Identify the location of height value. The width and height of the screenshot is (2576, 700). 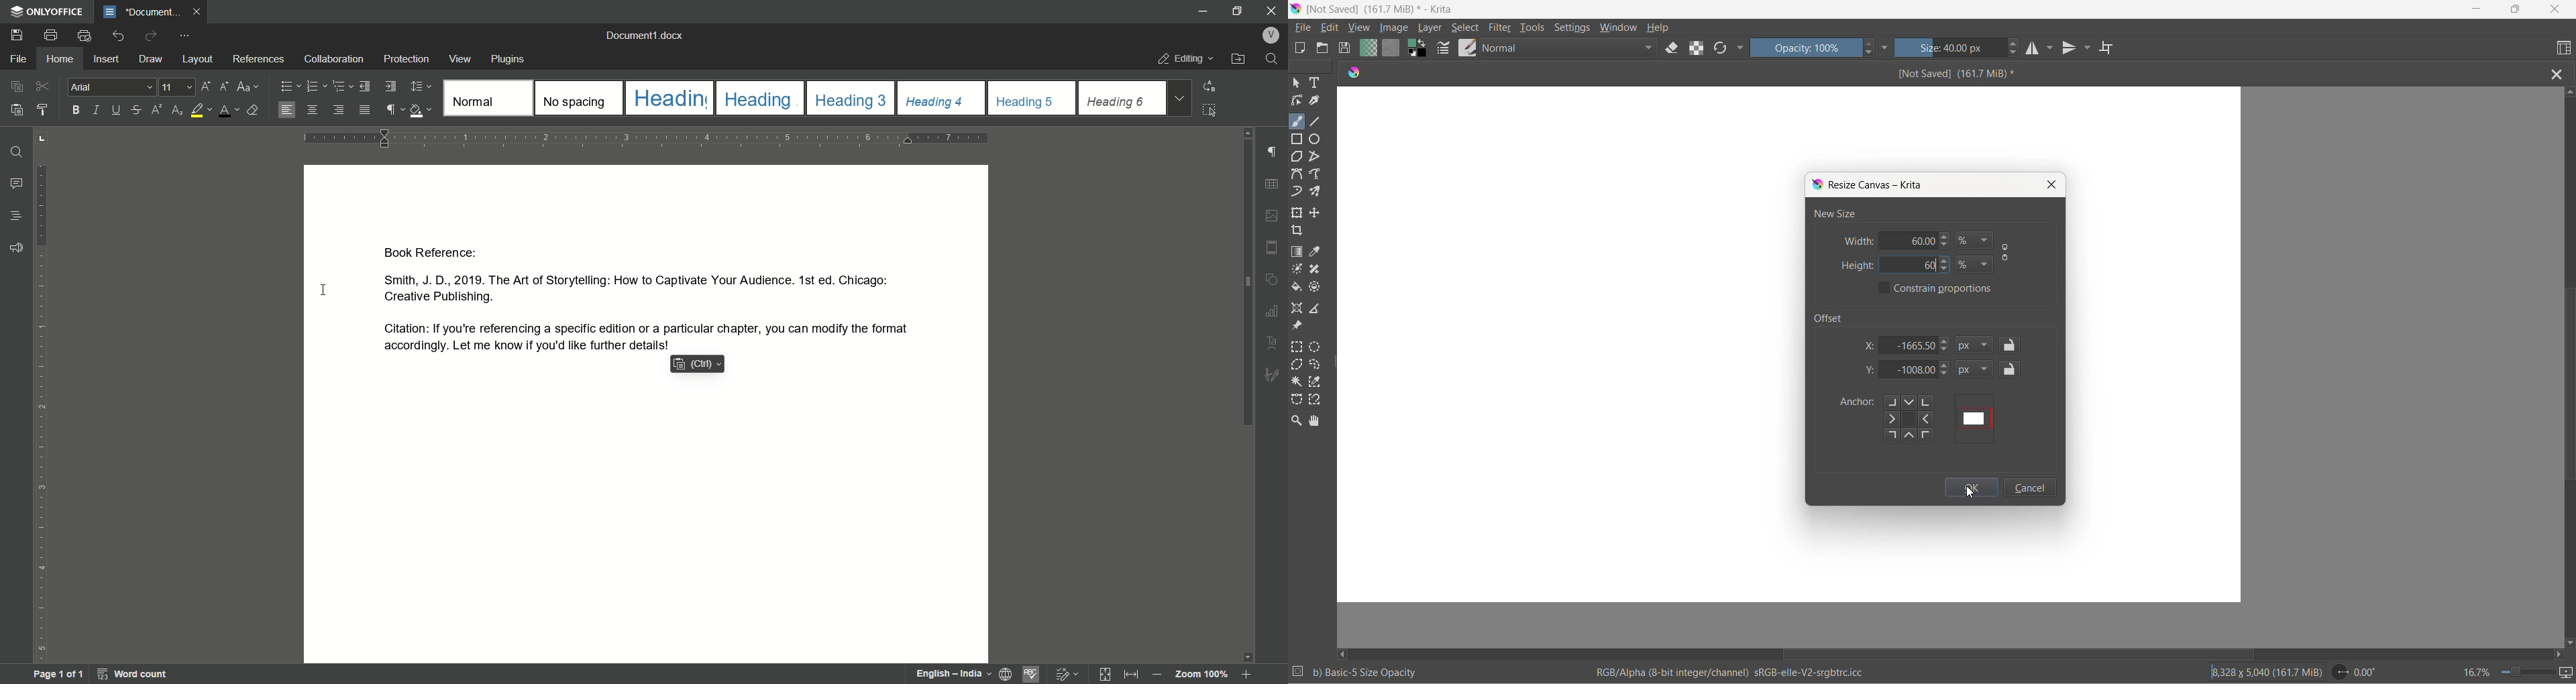
(1925, 266).